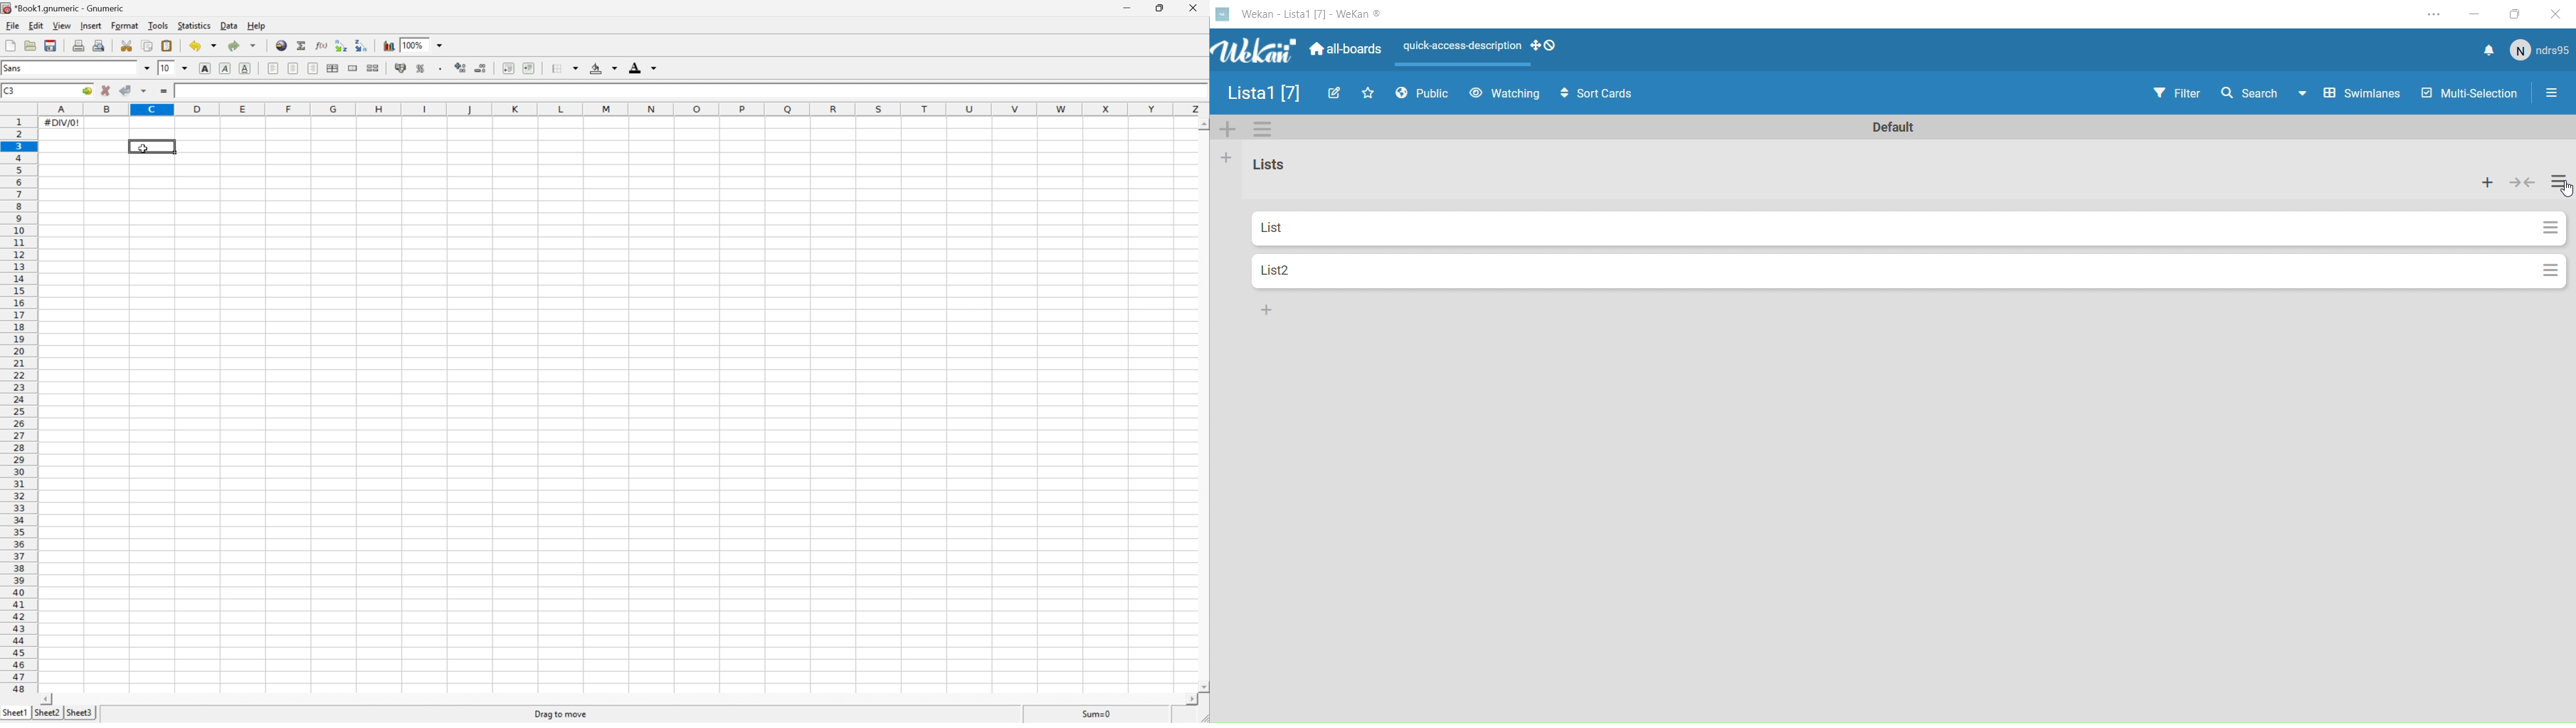 Image resolution: width=2576 pixels, height=728 pixels. Describe the element at coordinates (2489, 183) in the screenshot. I see `add` at that location.